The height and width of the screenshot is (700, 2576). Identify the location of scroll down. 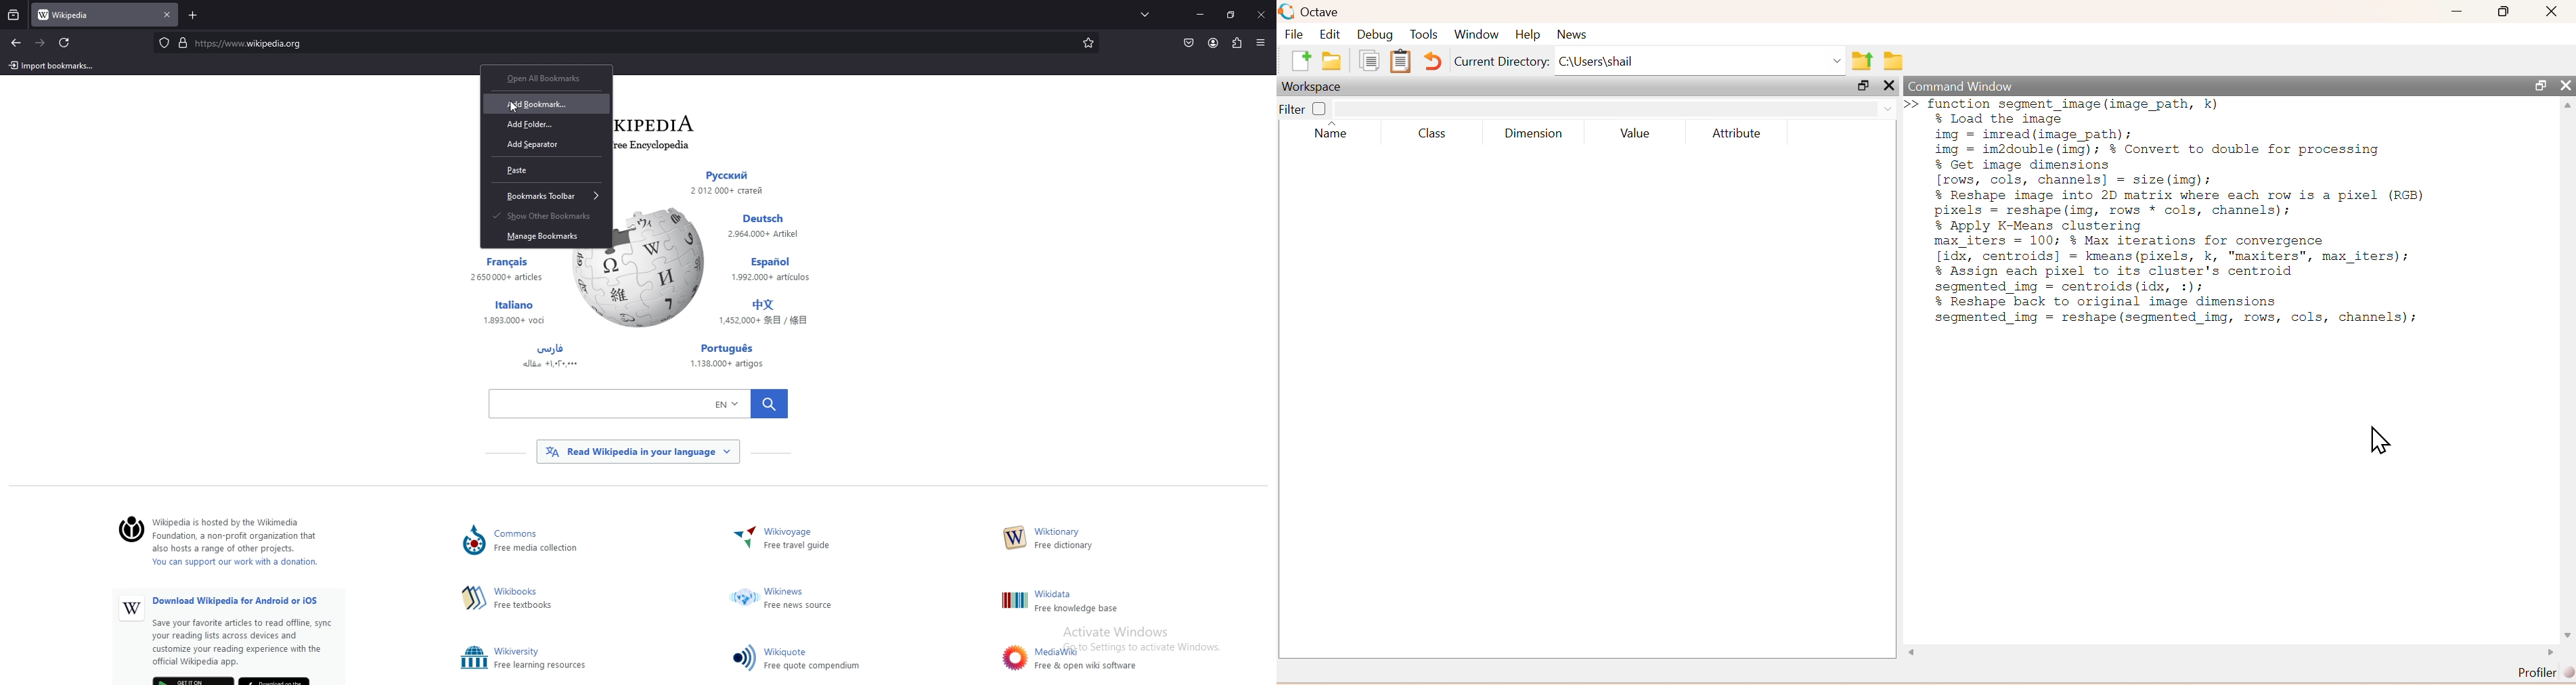
(2564, 634).